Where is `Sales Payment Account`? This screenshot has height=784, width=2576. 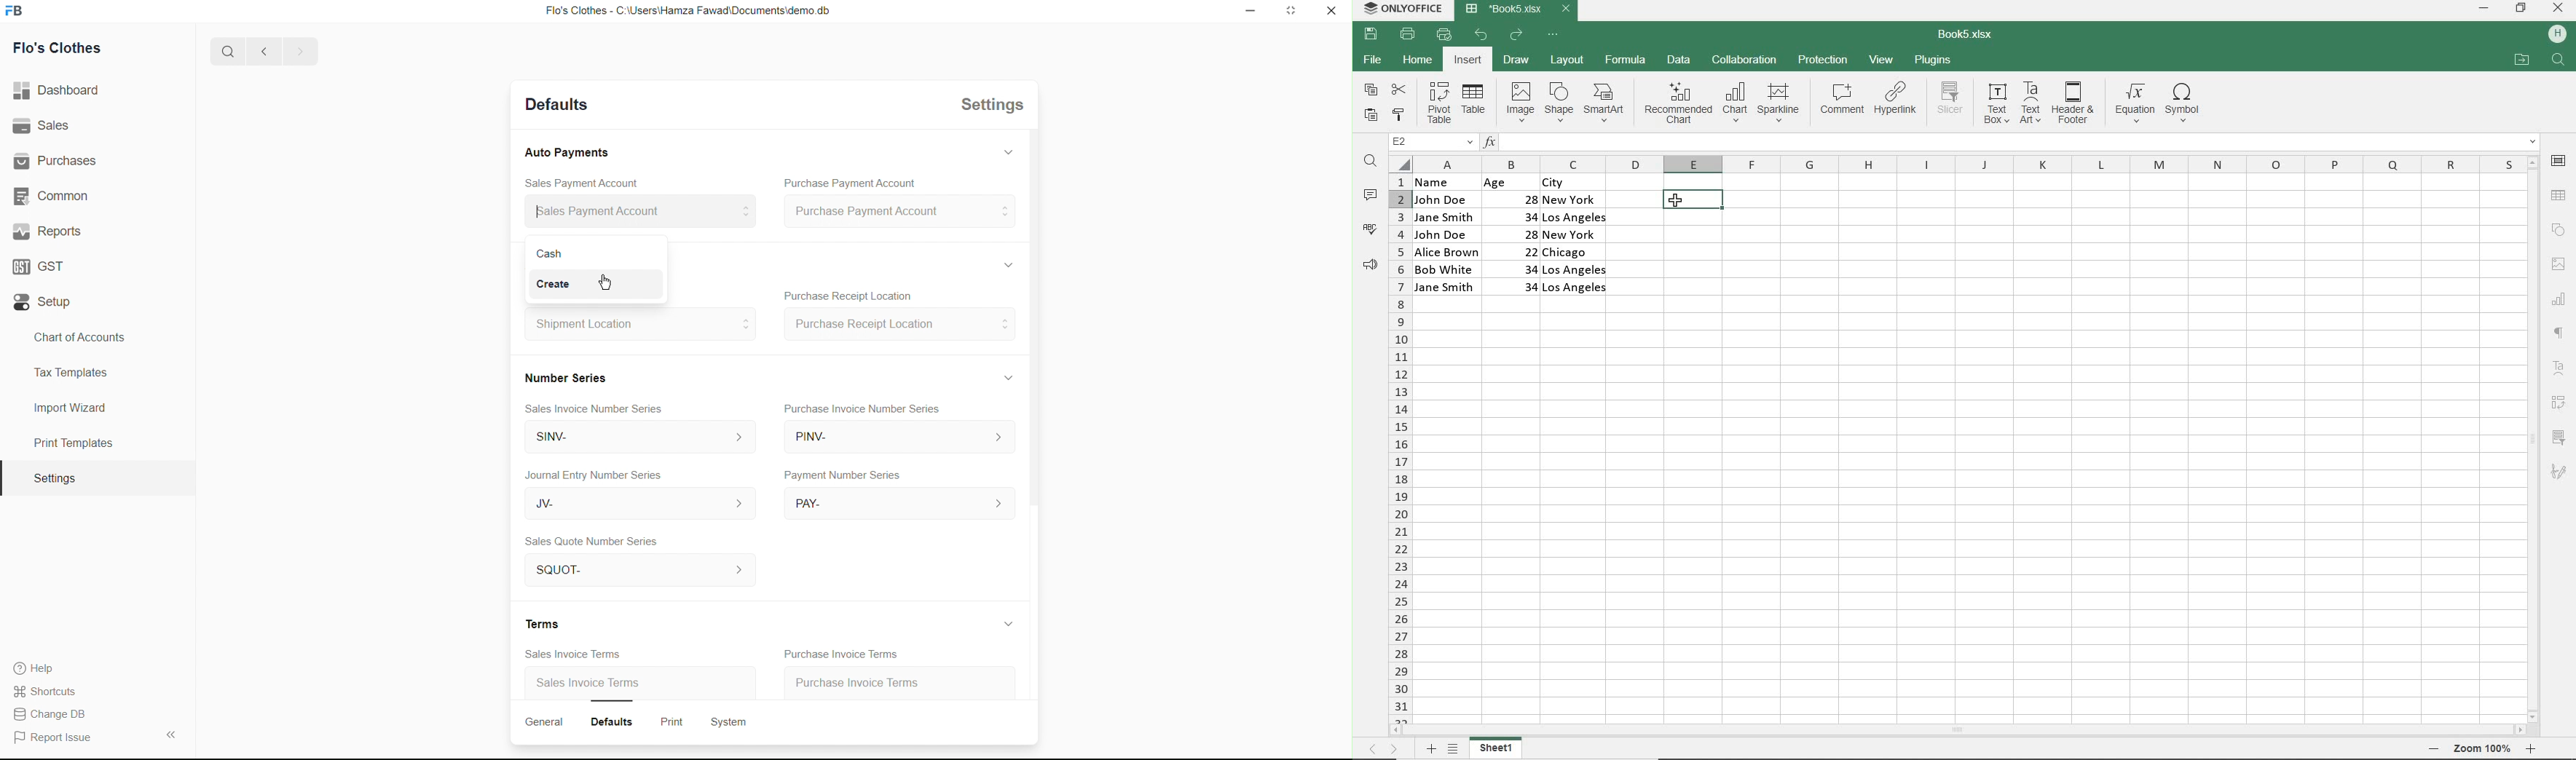
Sales Payment Account is located at coordinates (585, 183).